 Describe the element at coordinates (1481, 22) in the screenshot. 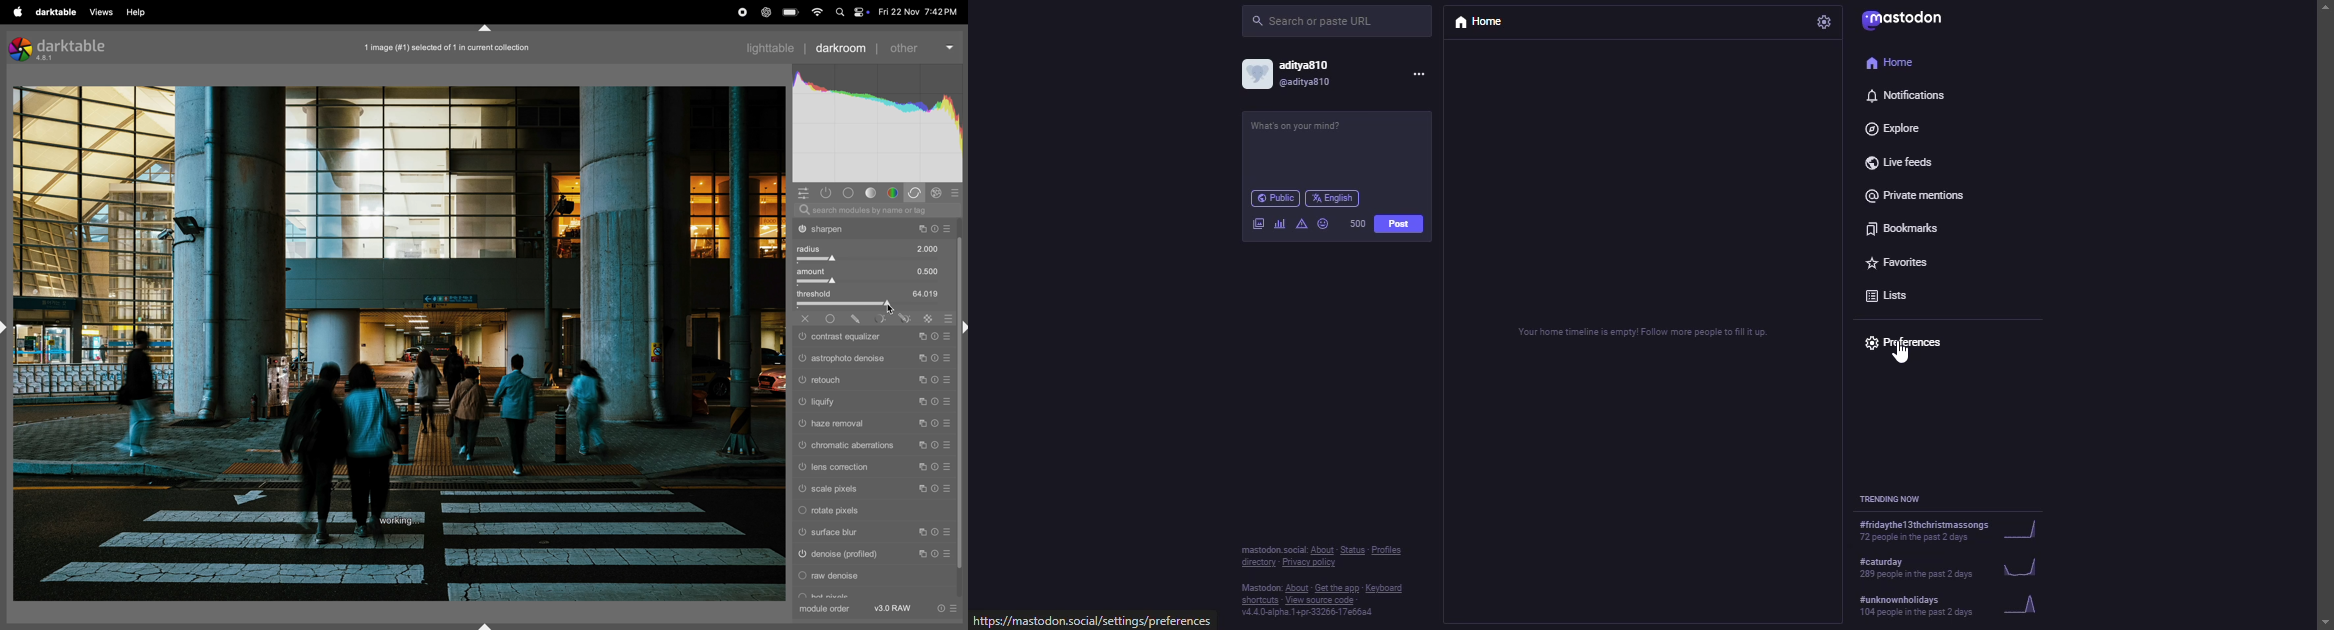

I see `home` at that location.